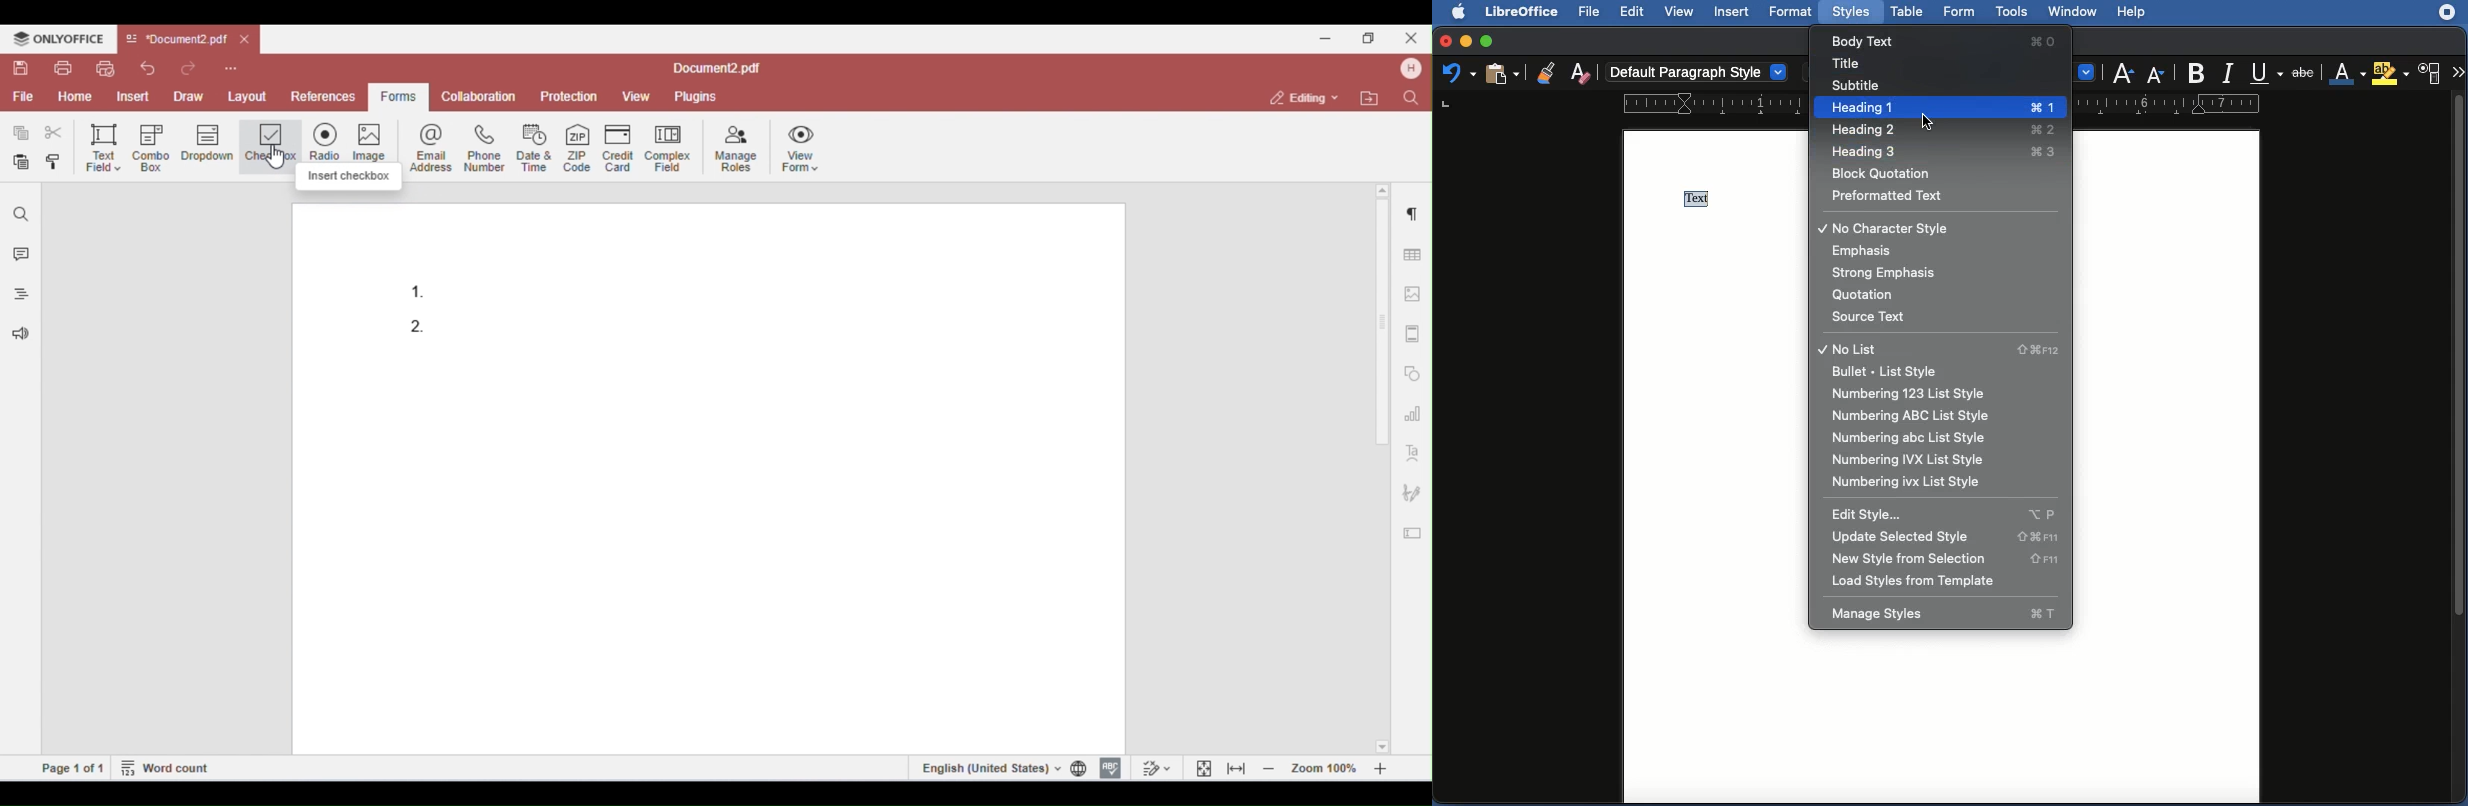 Image resolution: width=2492 pixels, height=812 pixels. What do you see at coordinates (2157, 74) in the screenshot?
I see `Size decrease` at bounding box center [2157, 74].